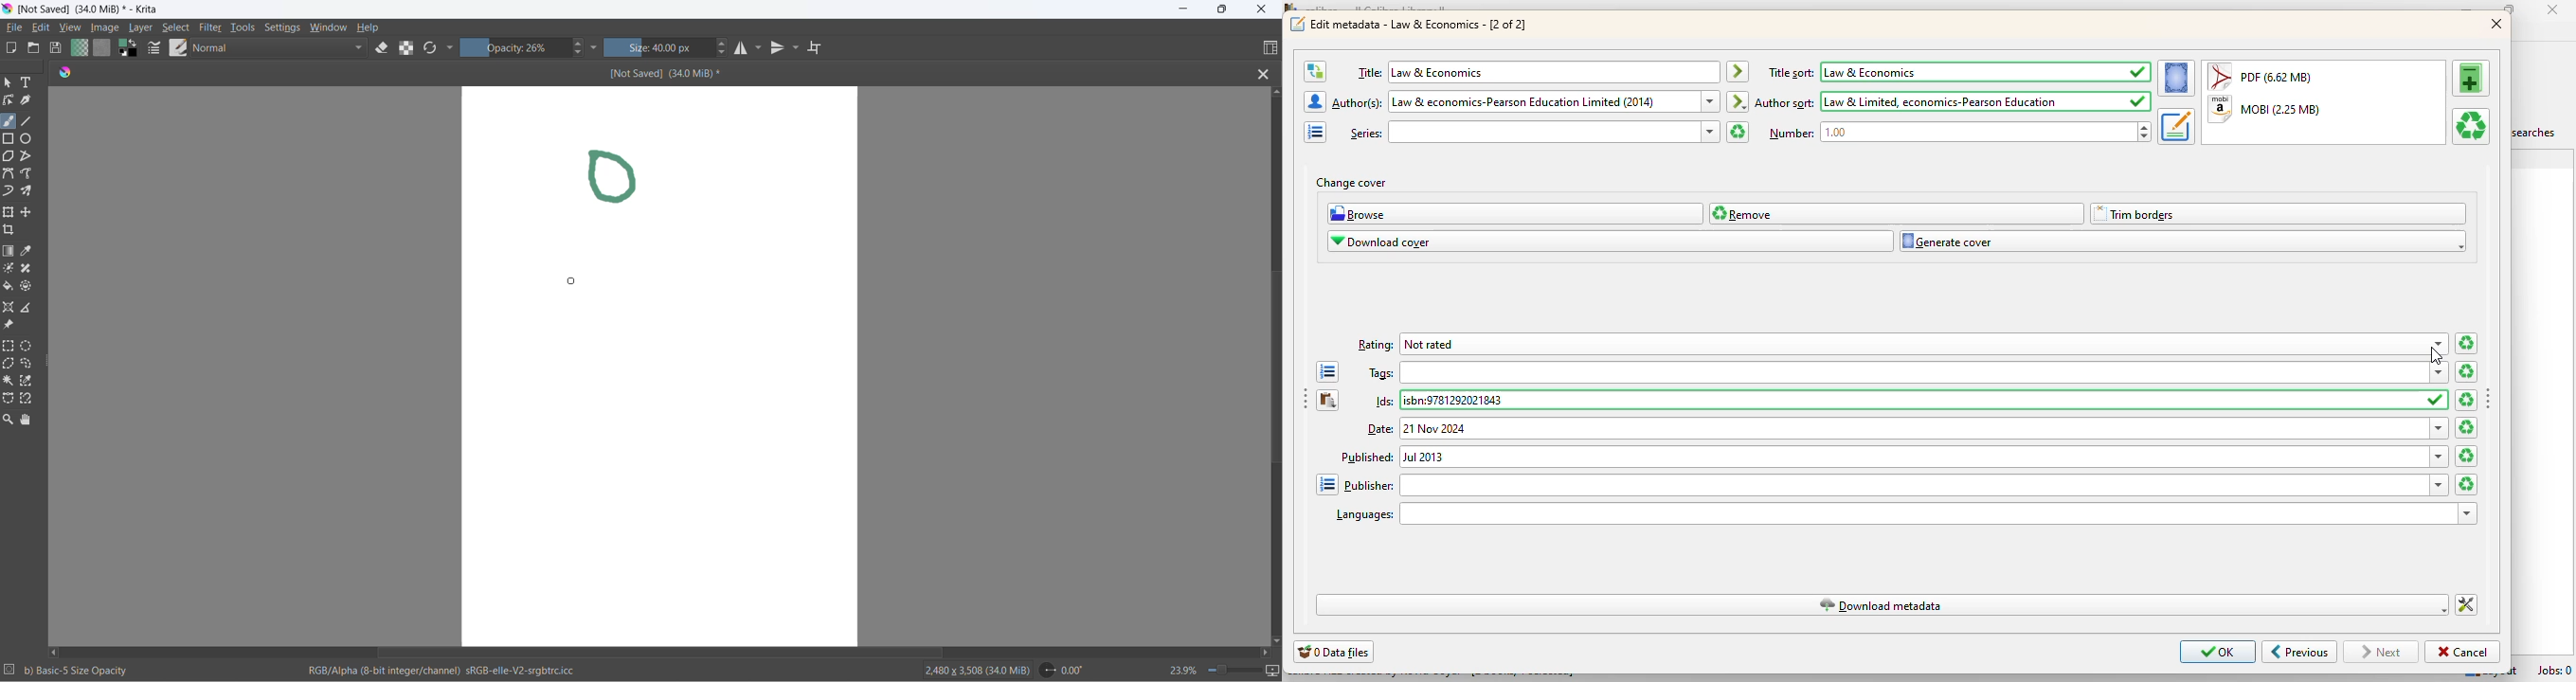  Describe the element at coordinates (1275, 378) in the screenshot. I see `vertical scroll bar` at that location.